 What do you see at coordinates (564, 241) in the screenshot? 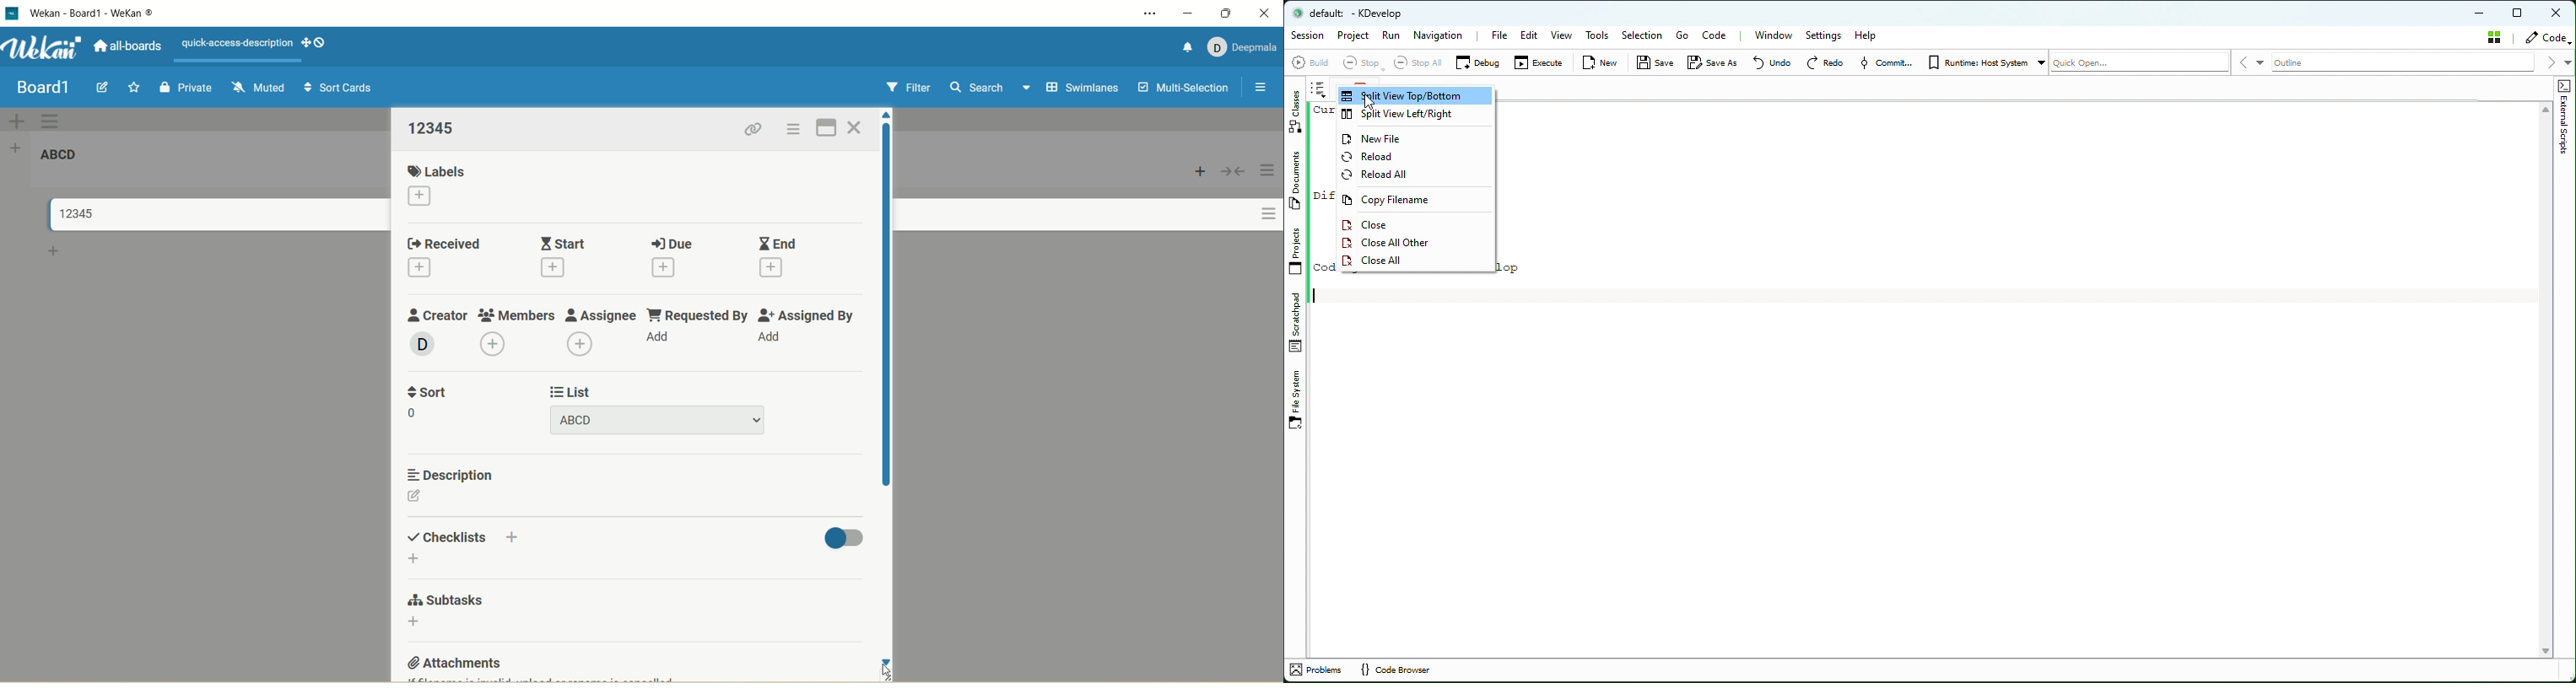
I see `start` at bounding box center [564, 241].